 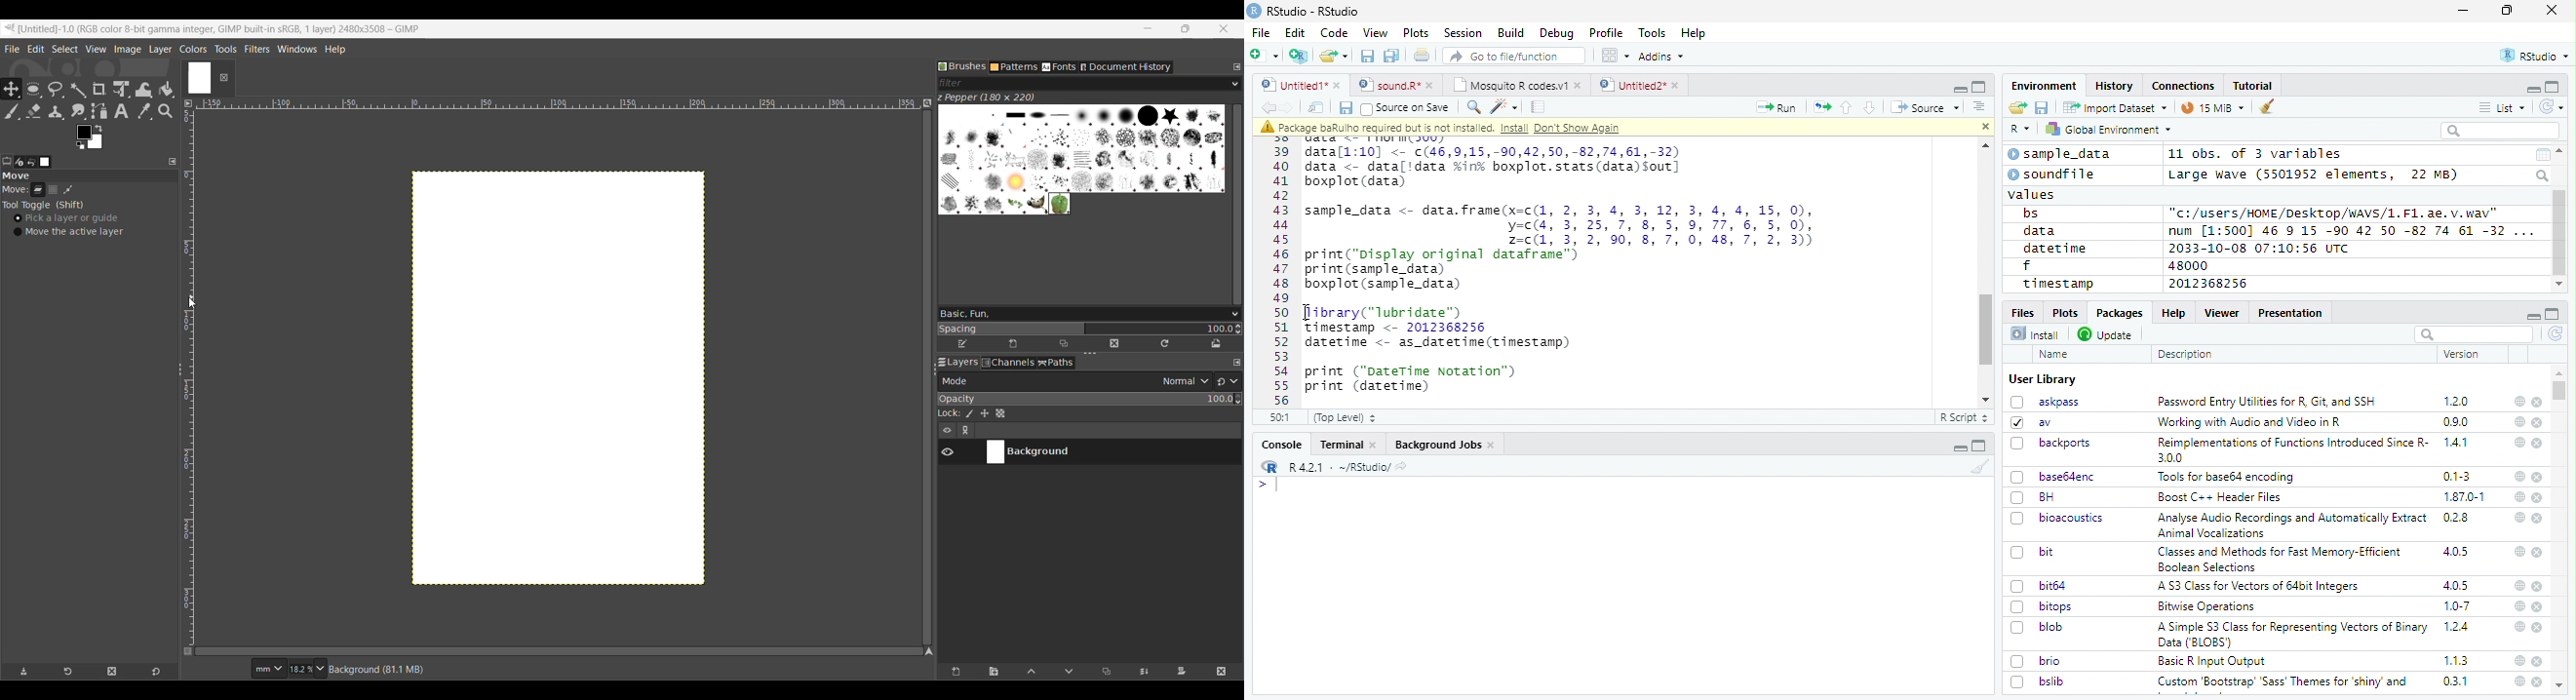 What do you see at coordinates (2043, 231) in the screenshot?
I see `data` at bounding box center [2043, 231].